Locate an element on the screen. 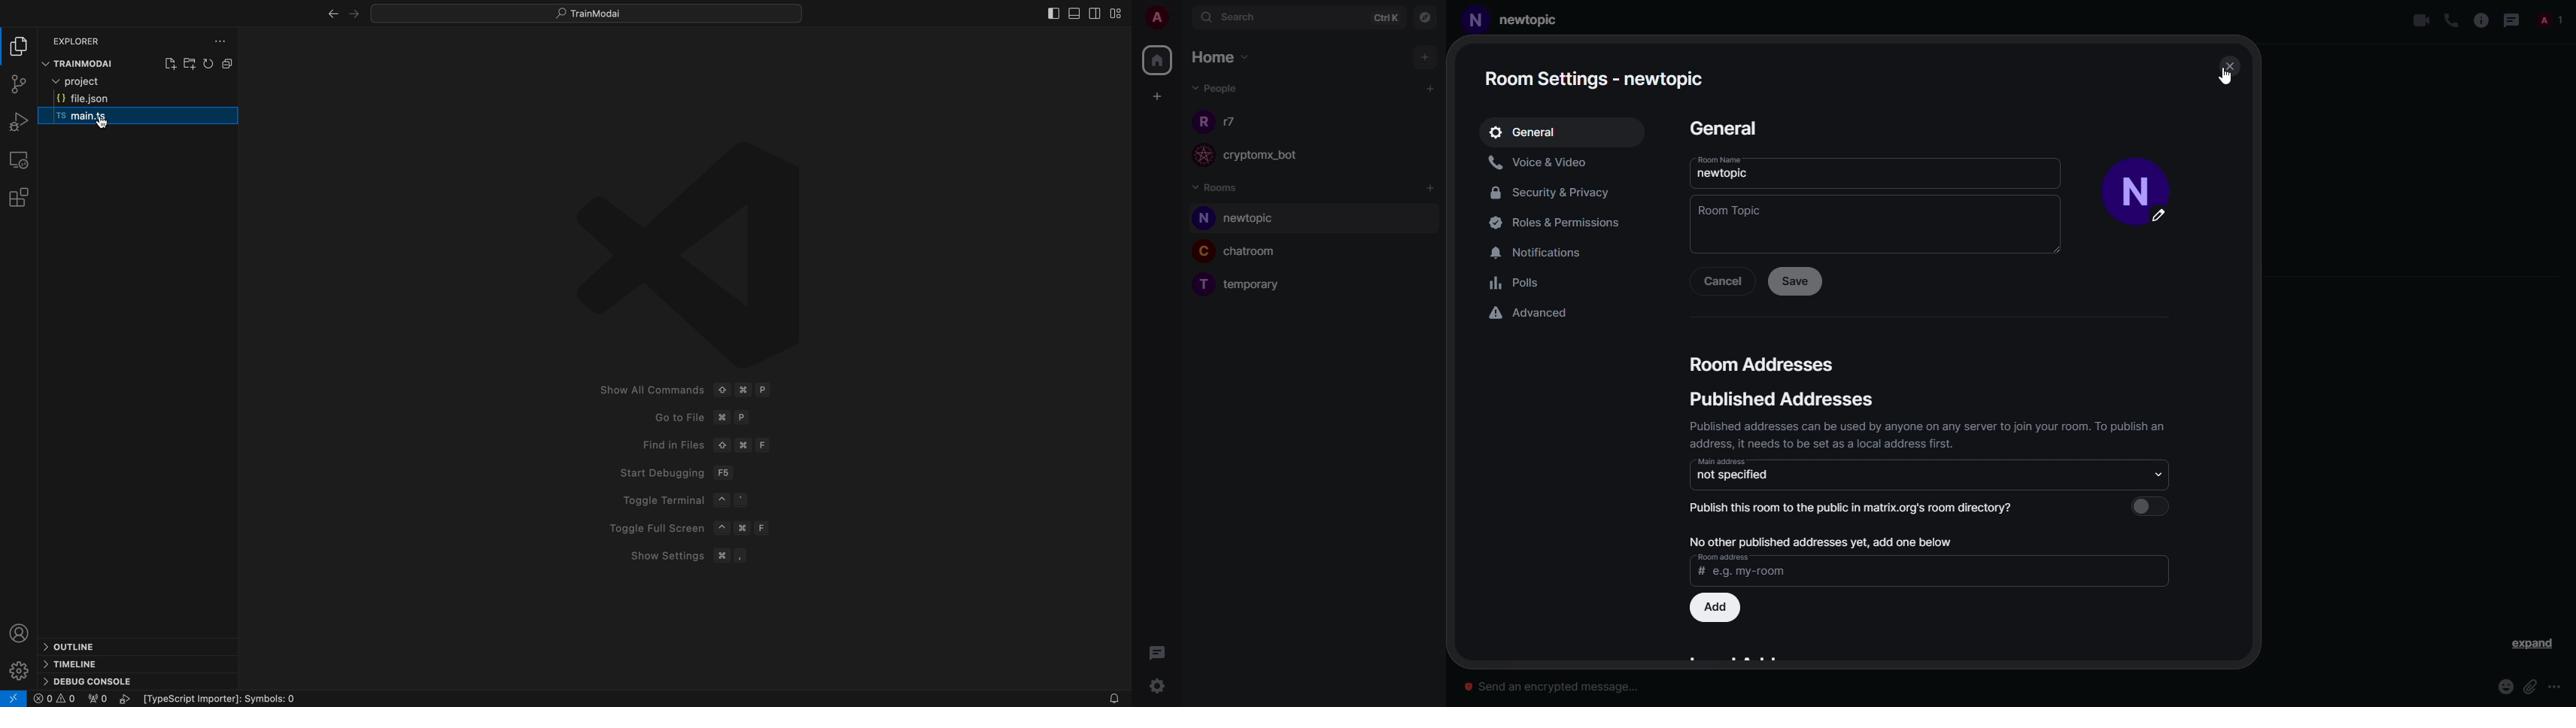 The height and width of the screenshot is (728, 2576). people is located at coordinates (2553, 20).